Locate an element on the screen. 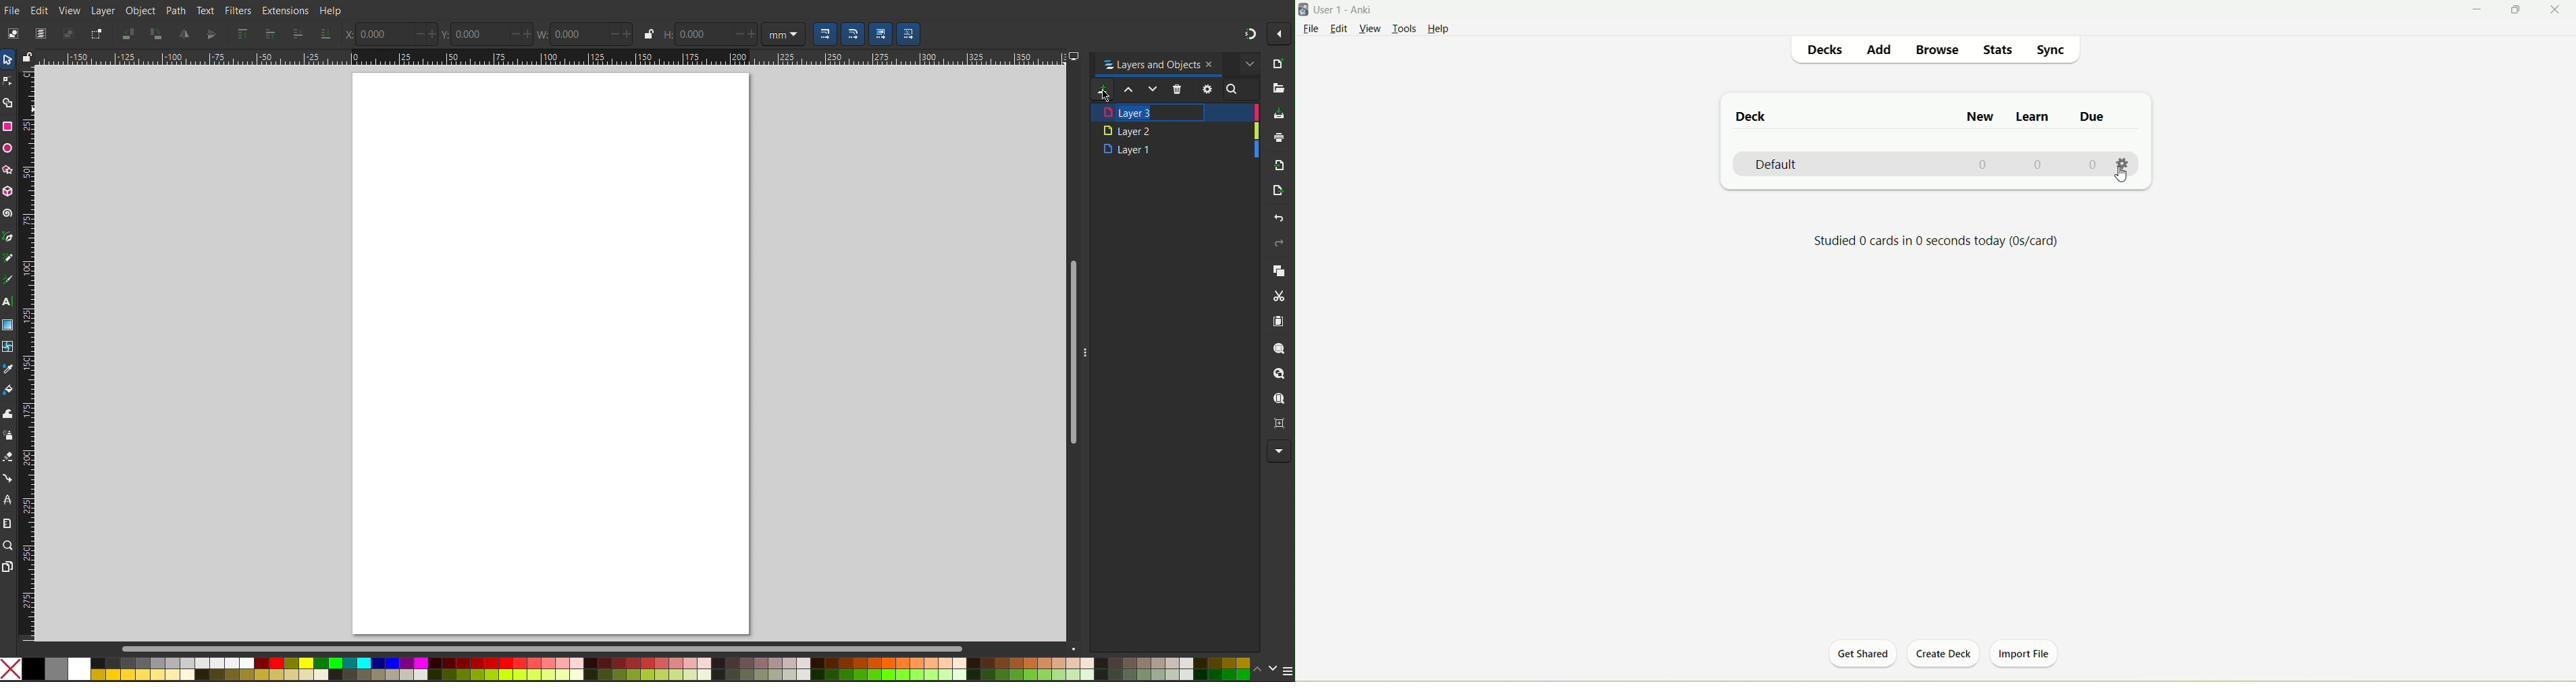  minimize is located at coordinates (2477, 8).